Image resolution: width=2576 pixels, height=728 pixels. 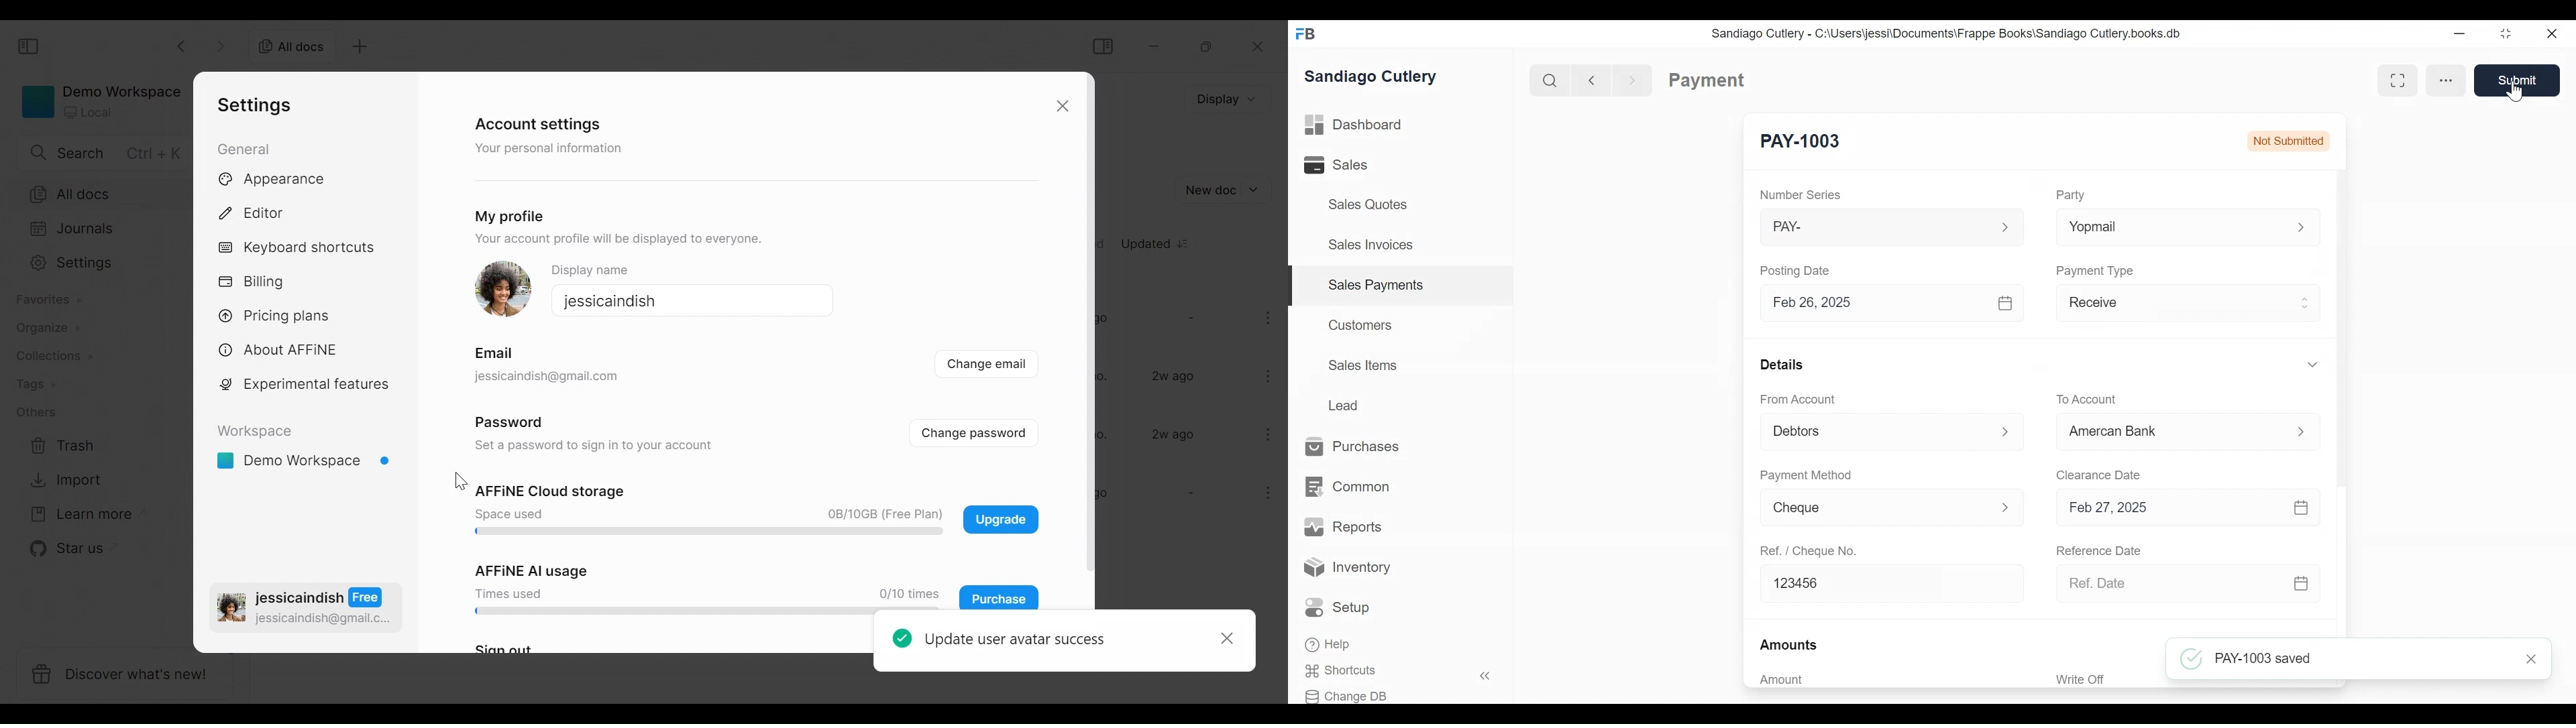 What do you see at coordinates (43, 383) in the screenshot?
I see `Tags` at bounding box center [43, 383].